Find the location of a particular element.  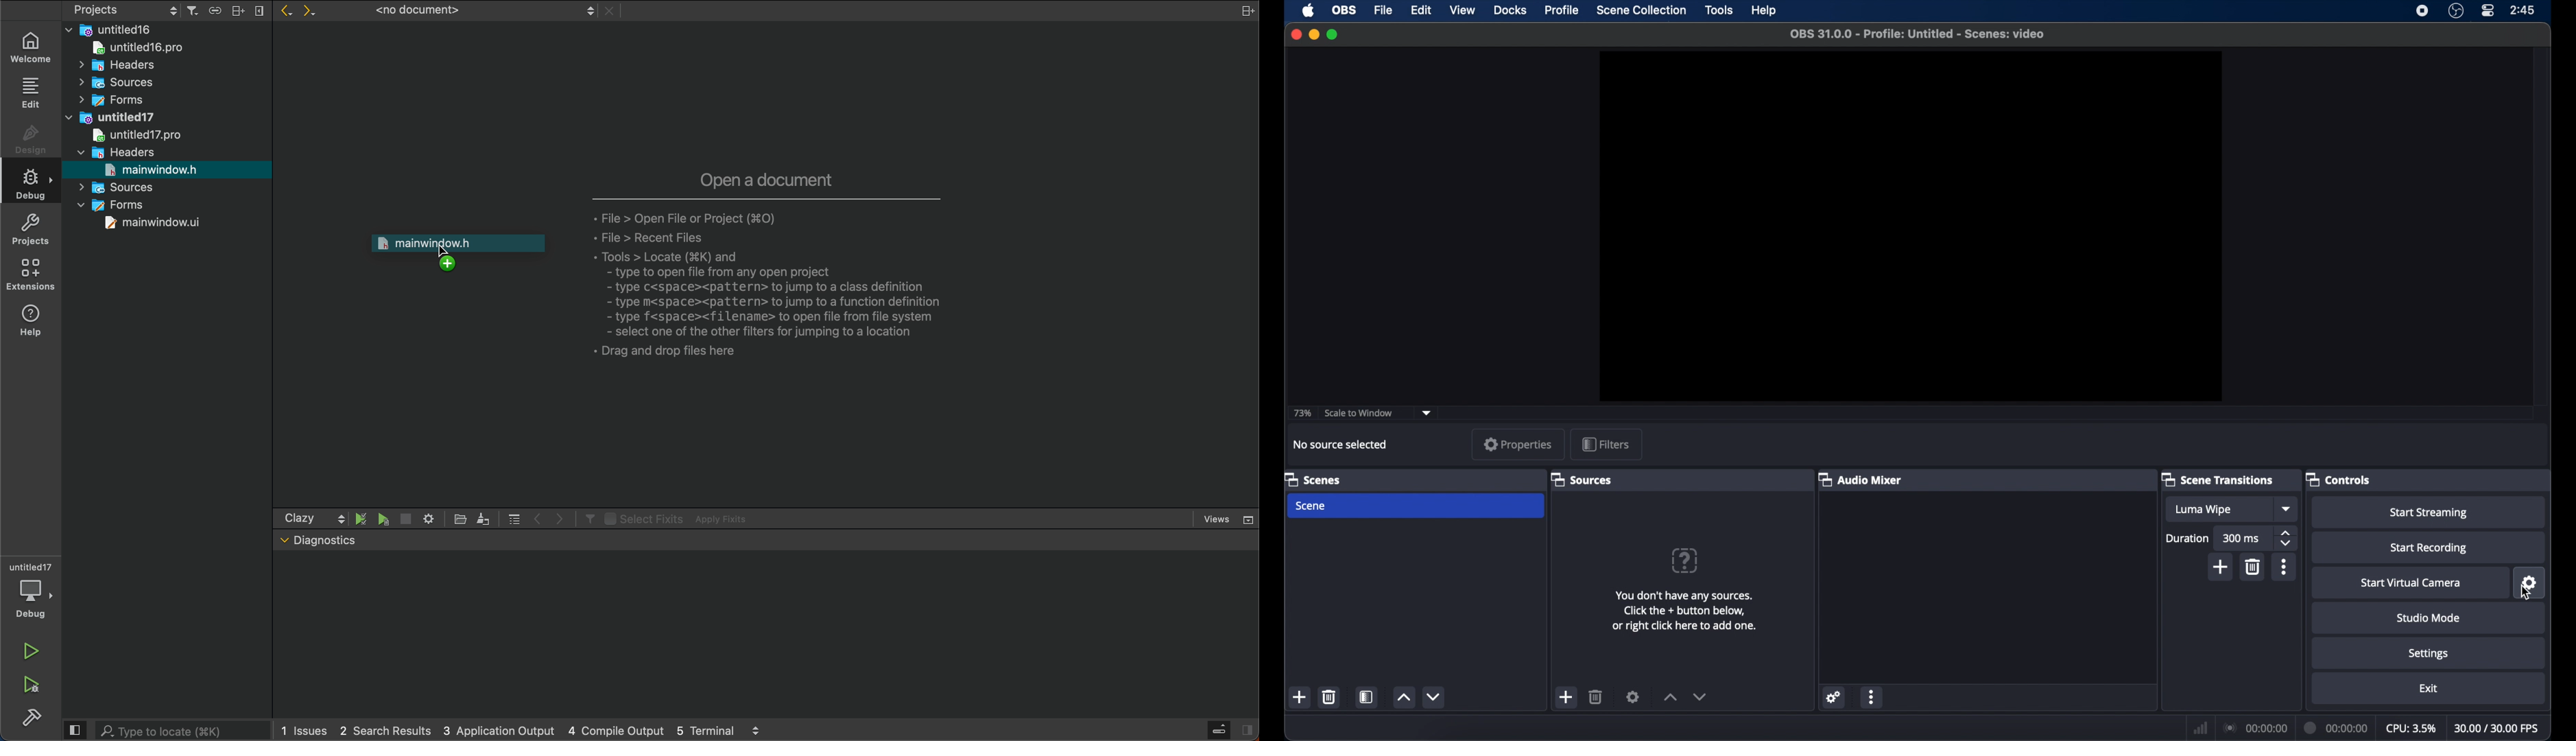

dropdown is located at coordinates (1427, 412).